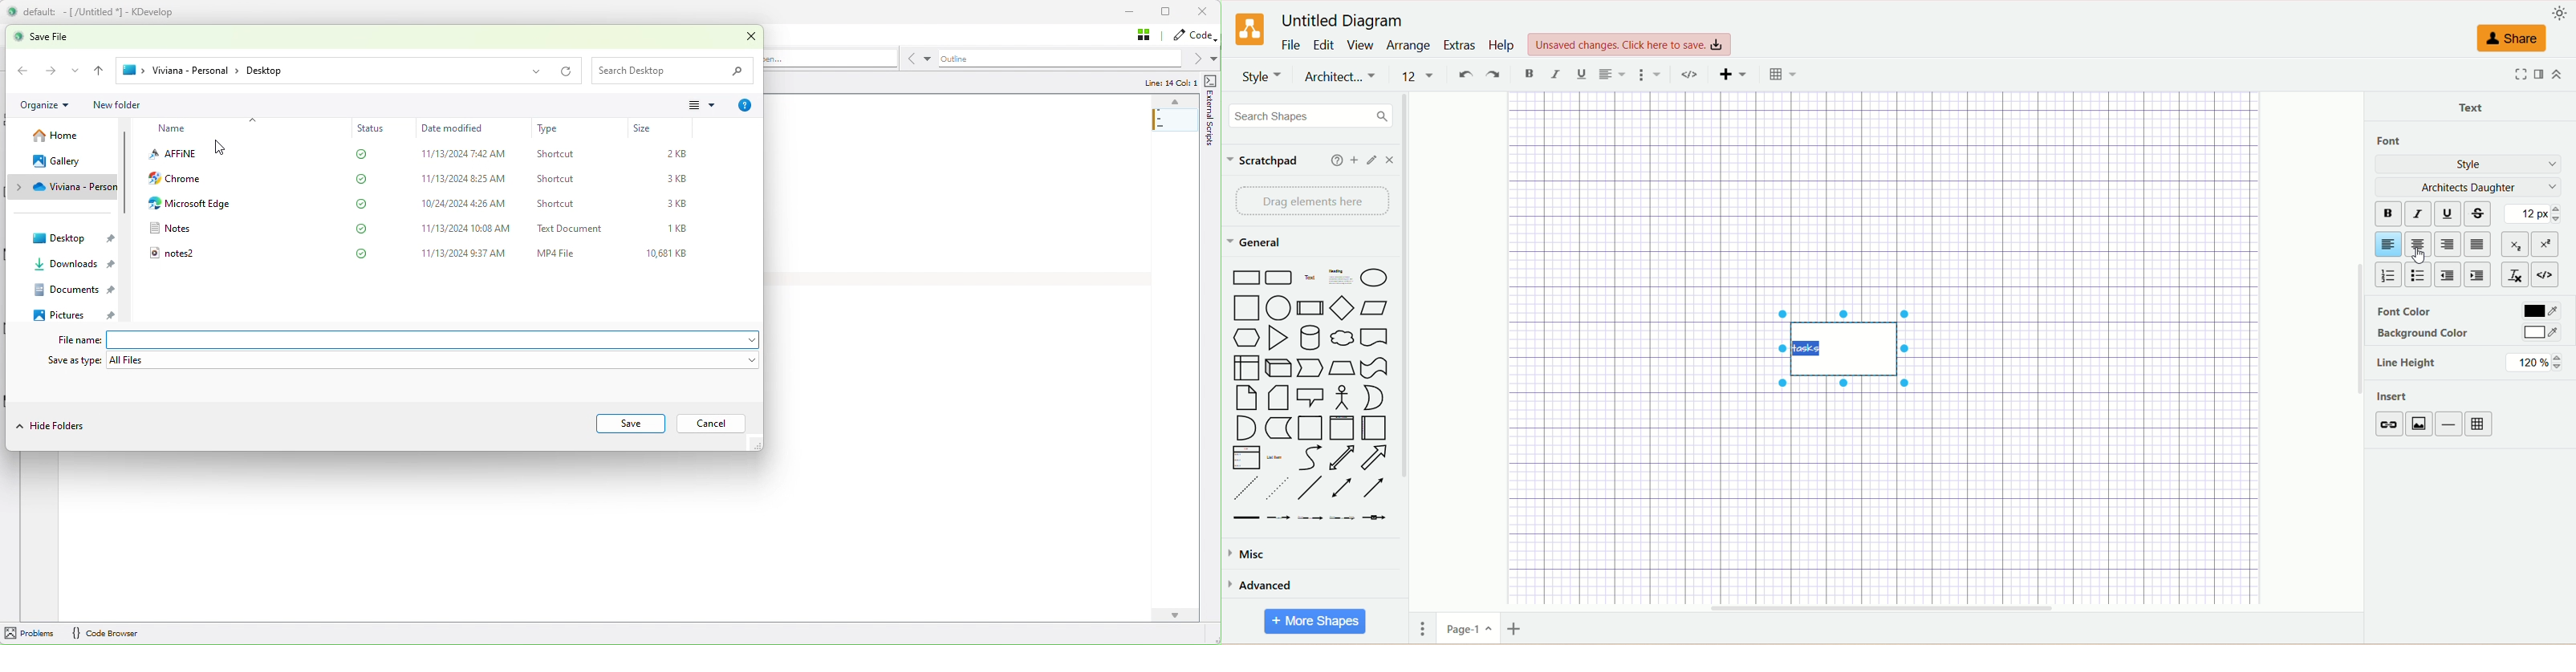 The height and width of the screenshot is (672, 2576). What do you see at coordinates (2388, 275) in the screenshot?
I see `numbered list` at bounding box center [2388, 275].